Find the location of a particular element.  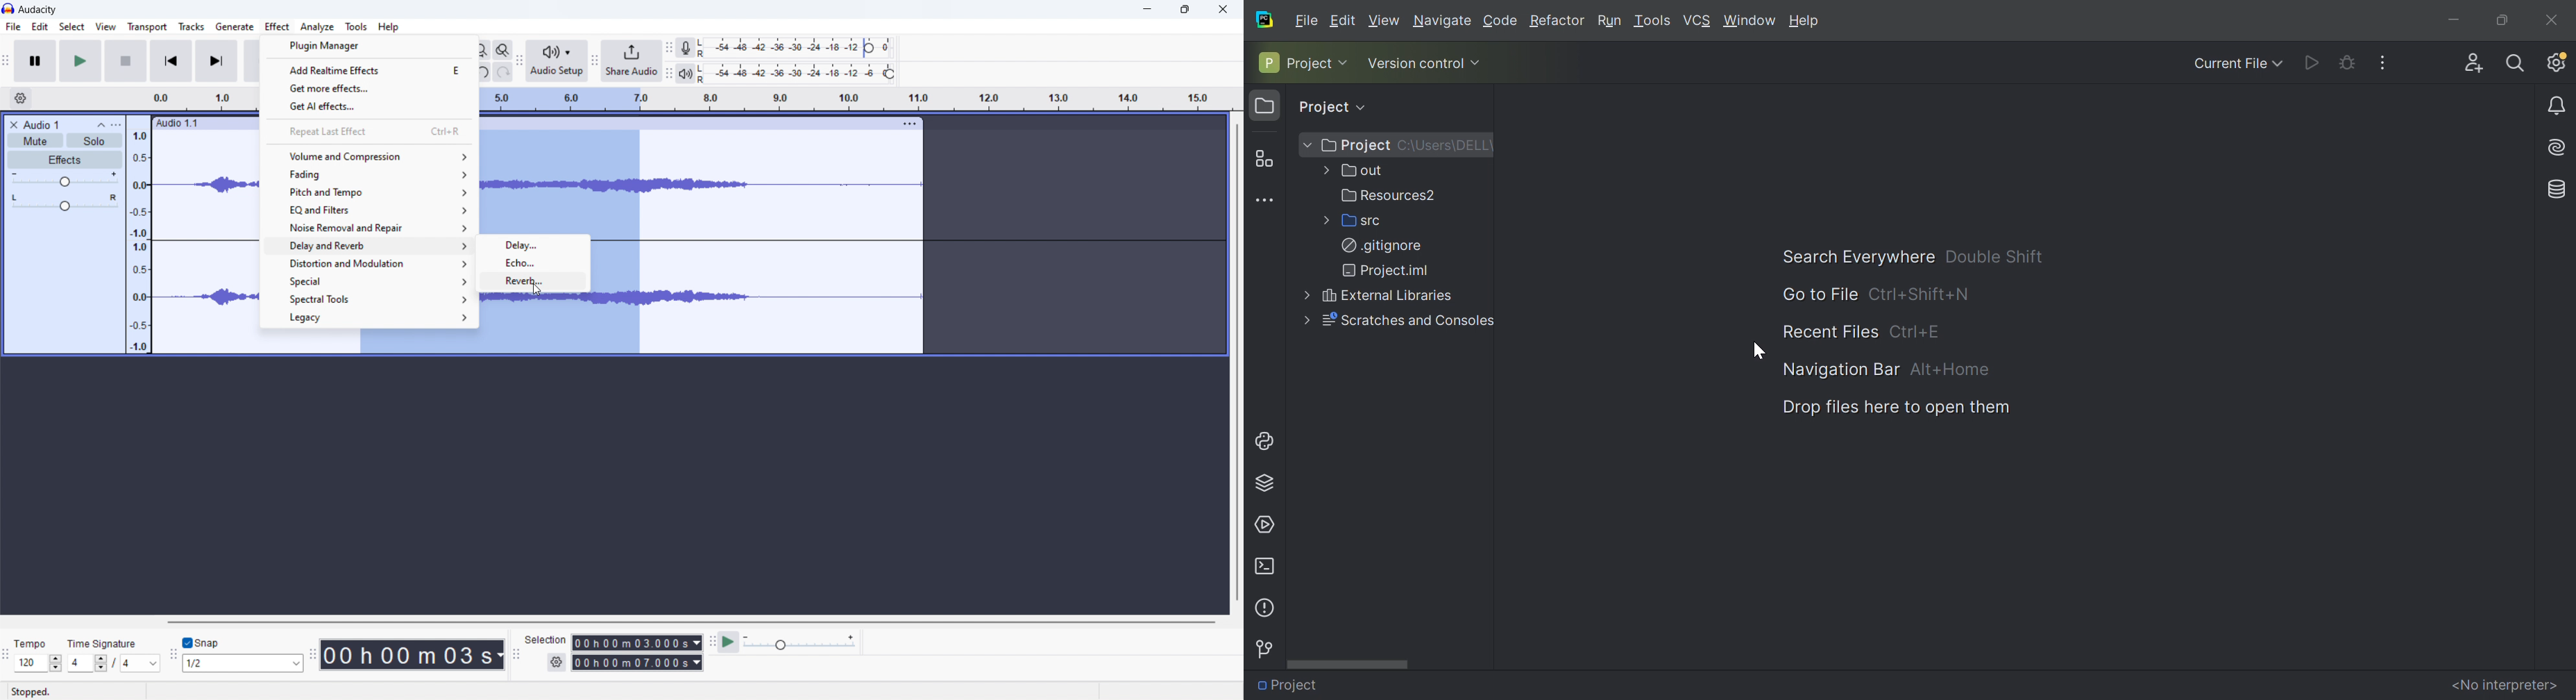

maximize is located at coordinates (1185, 10).